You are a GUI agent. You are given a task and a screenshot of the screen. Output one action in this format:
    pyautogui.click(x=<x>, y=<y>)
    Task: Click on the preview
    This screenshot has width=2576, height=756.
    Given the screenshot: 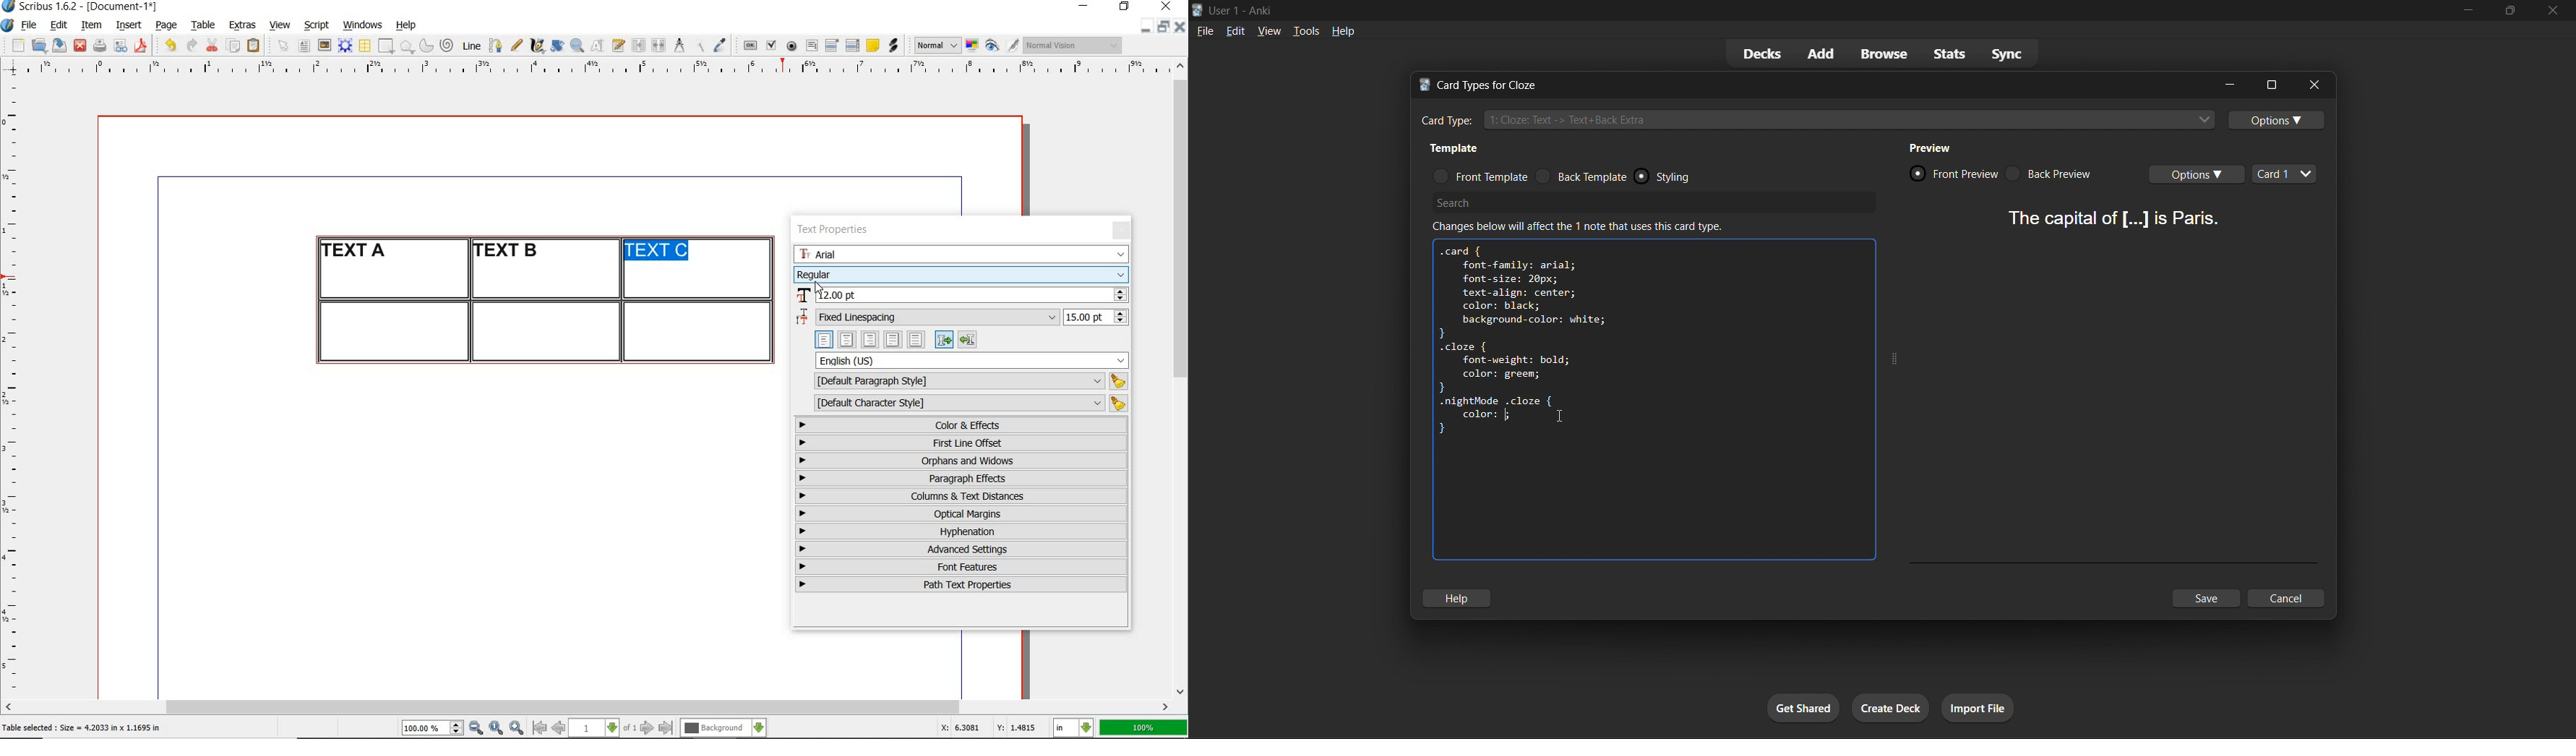 What is the action you would take?
    pyautogui.click(x=1935, y=151)
    